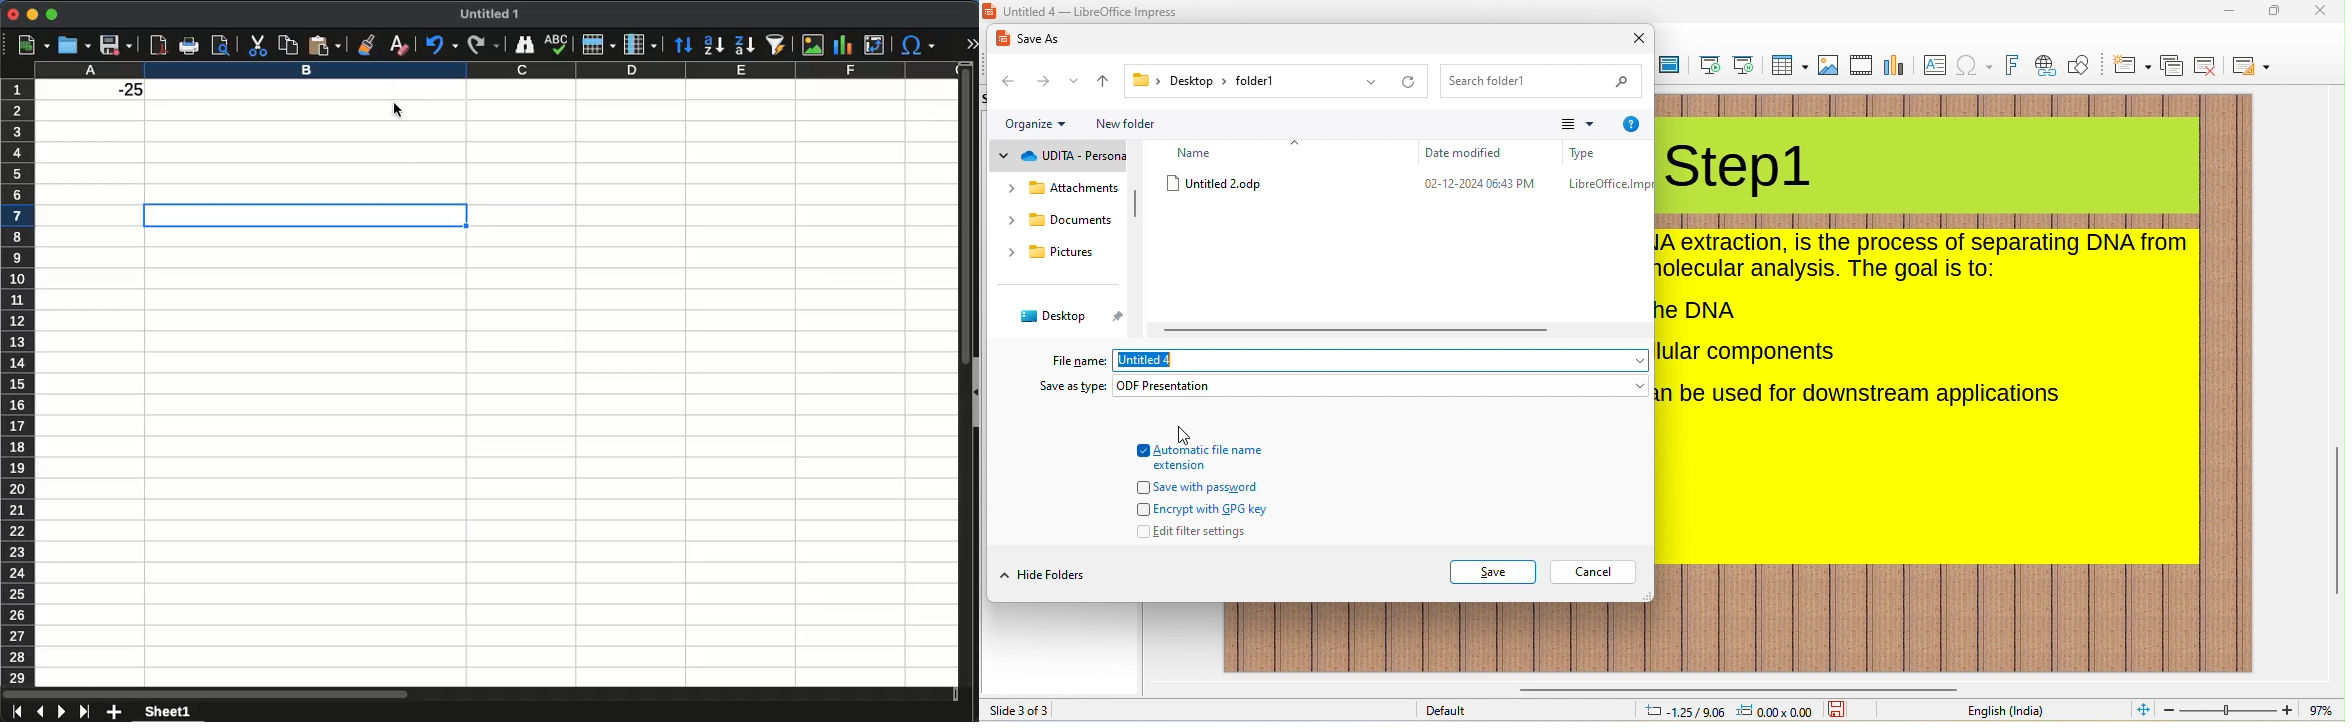 The image size is (2352, 728). Describe the element at coordinates (747, 45) in the screenshot. I see `descending` at that location.